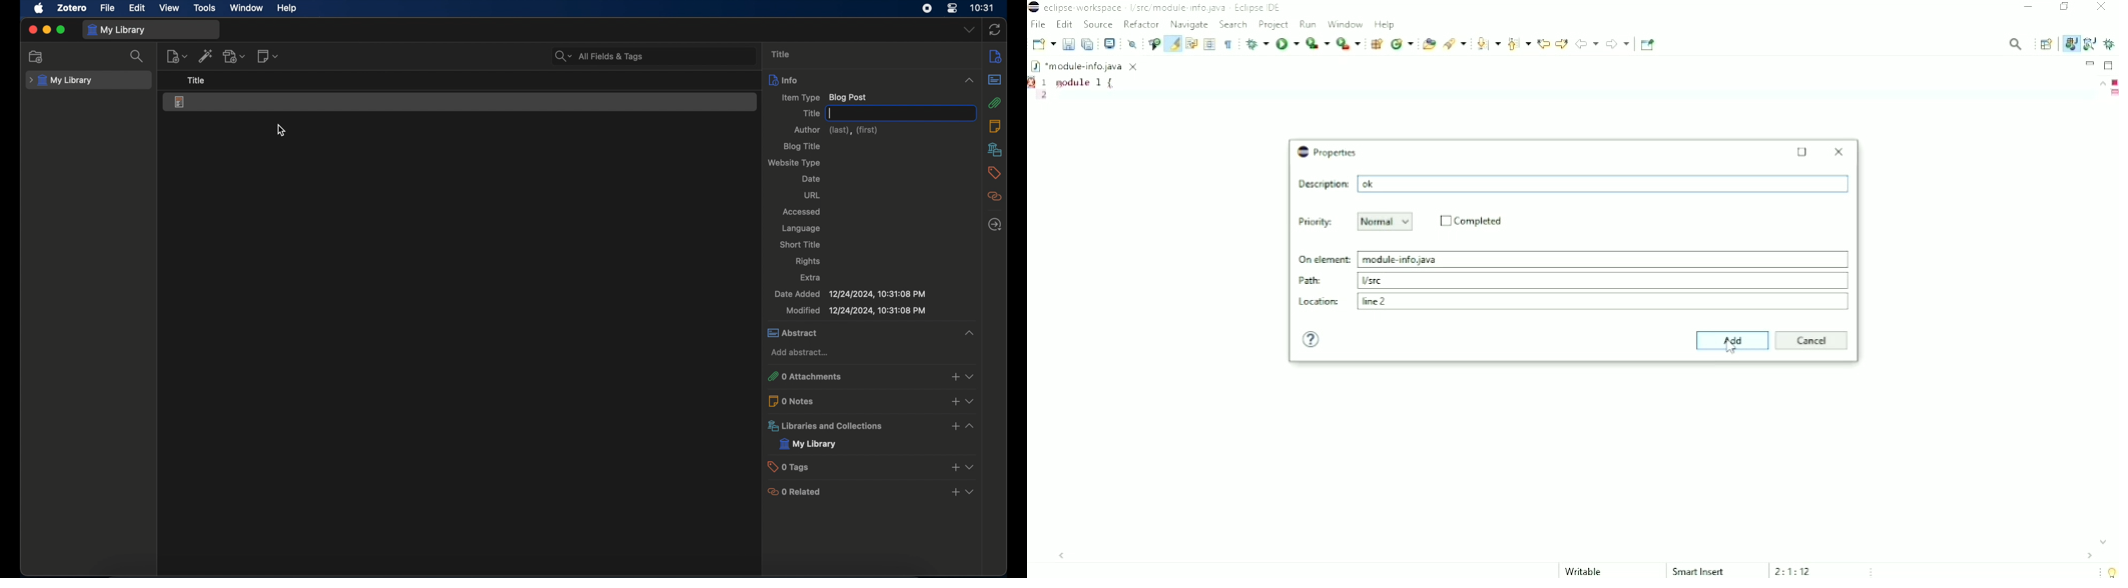 Image resolution: width=2128 pixels, height=588 pixels. Describe the element at coordinates (2110, 44) in the screenshot. I see `Debug` at that location.